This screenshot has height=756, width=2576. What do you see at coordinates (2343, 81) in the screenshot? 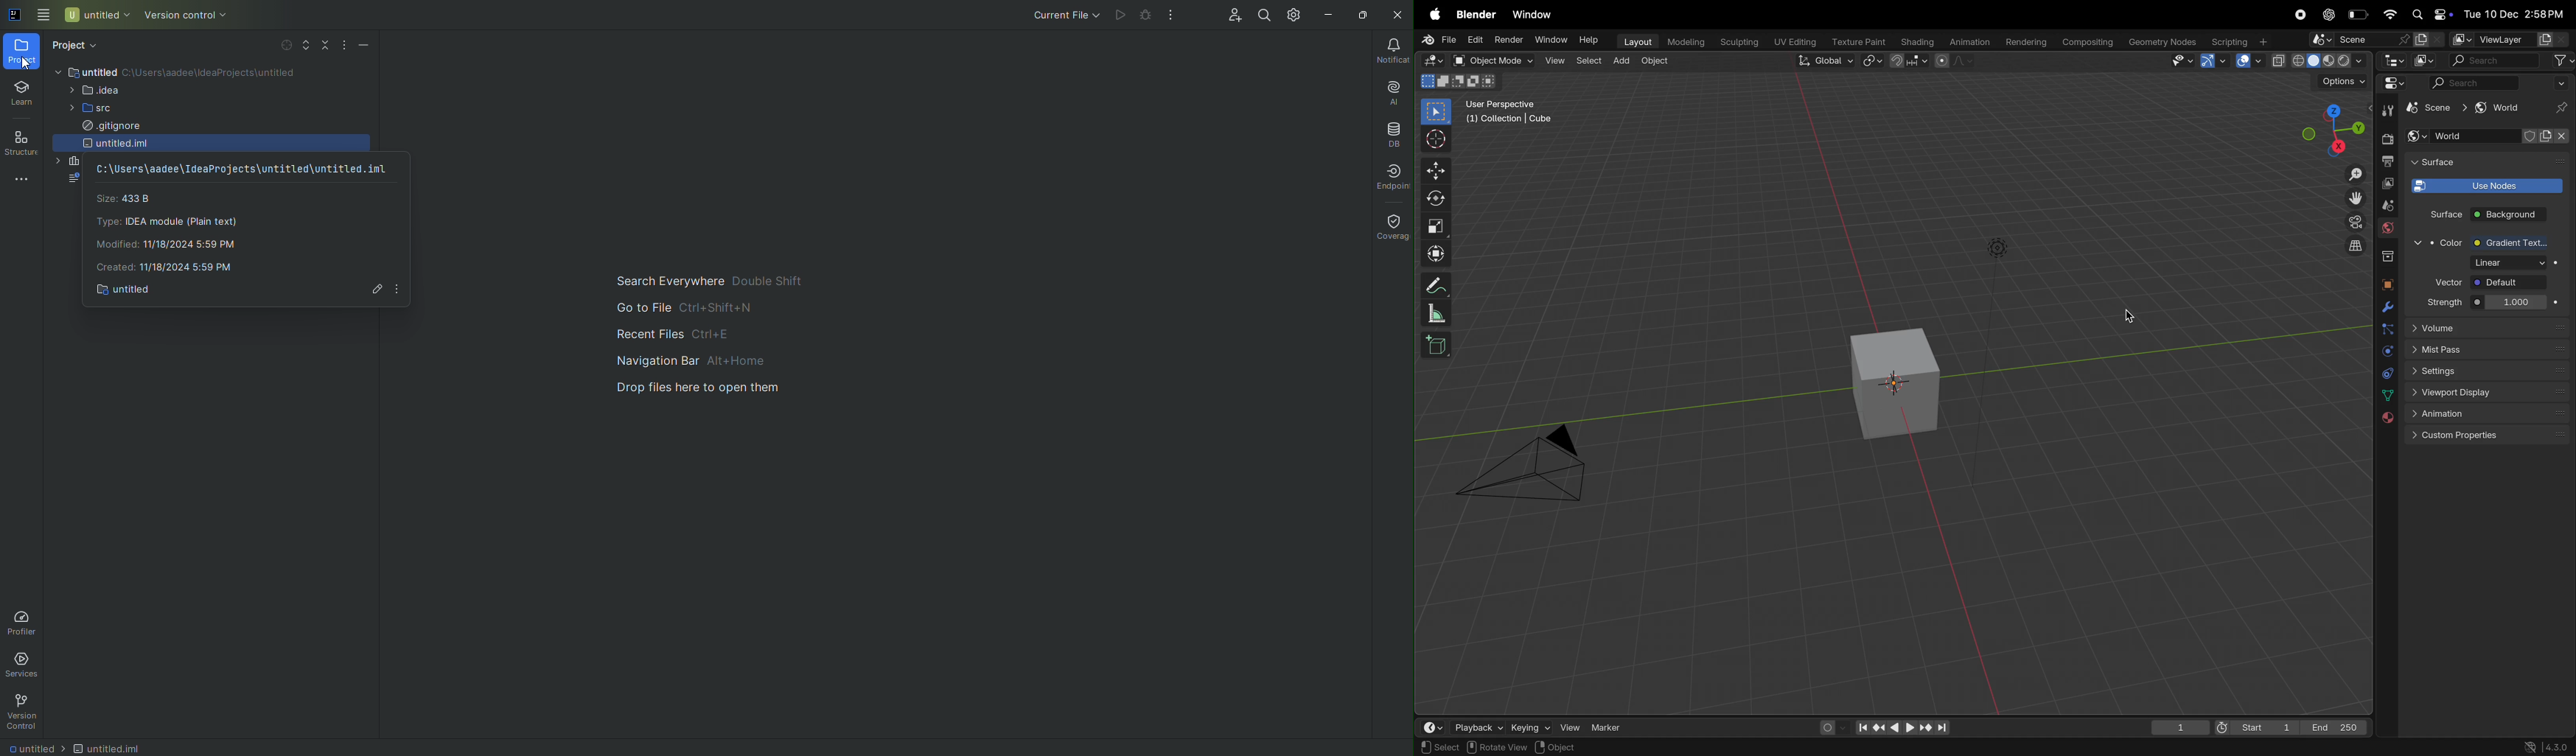
I see `options` at bounding box center [2343, 81].